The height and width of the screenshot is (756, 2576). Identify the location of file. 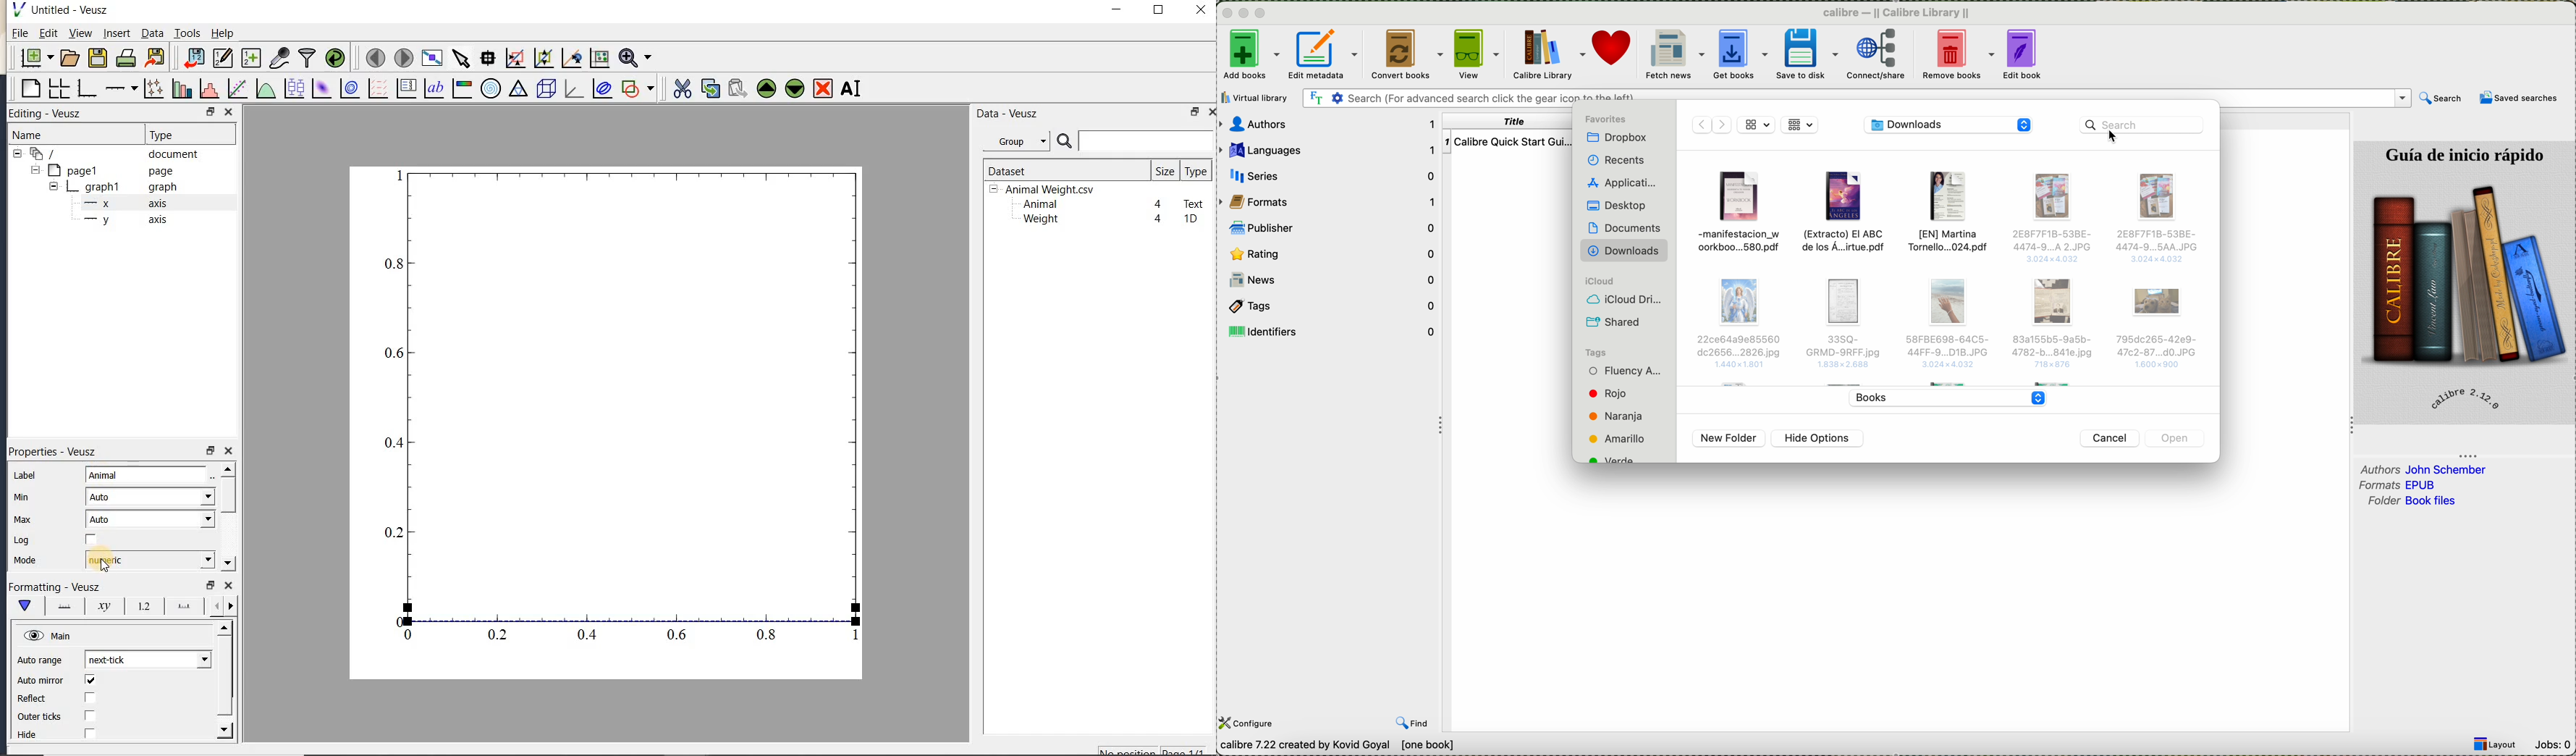
(1742, 209).